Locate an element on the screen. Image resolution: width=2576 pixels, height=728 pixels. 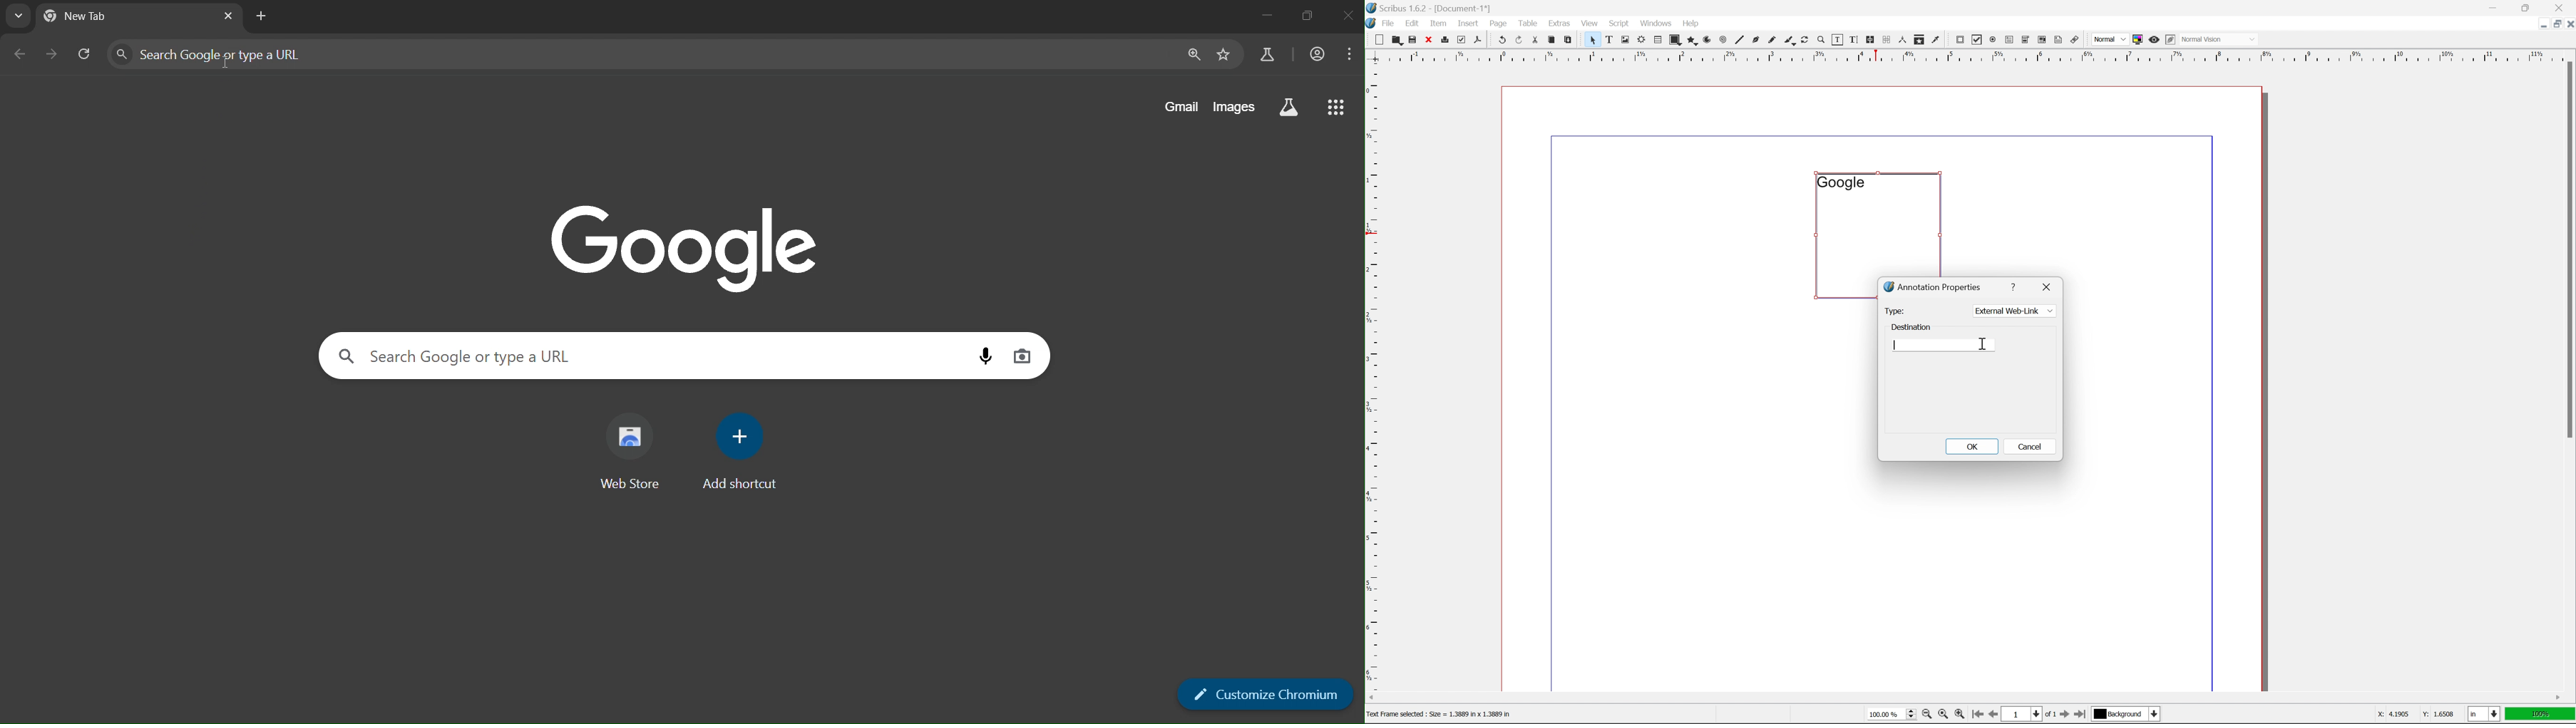
select current page is located at coordinates (2028, 715).